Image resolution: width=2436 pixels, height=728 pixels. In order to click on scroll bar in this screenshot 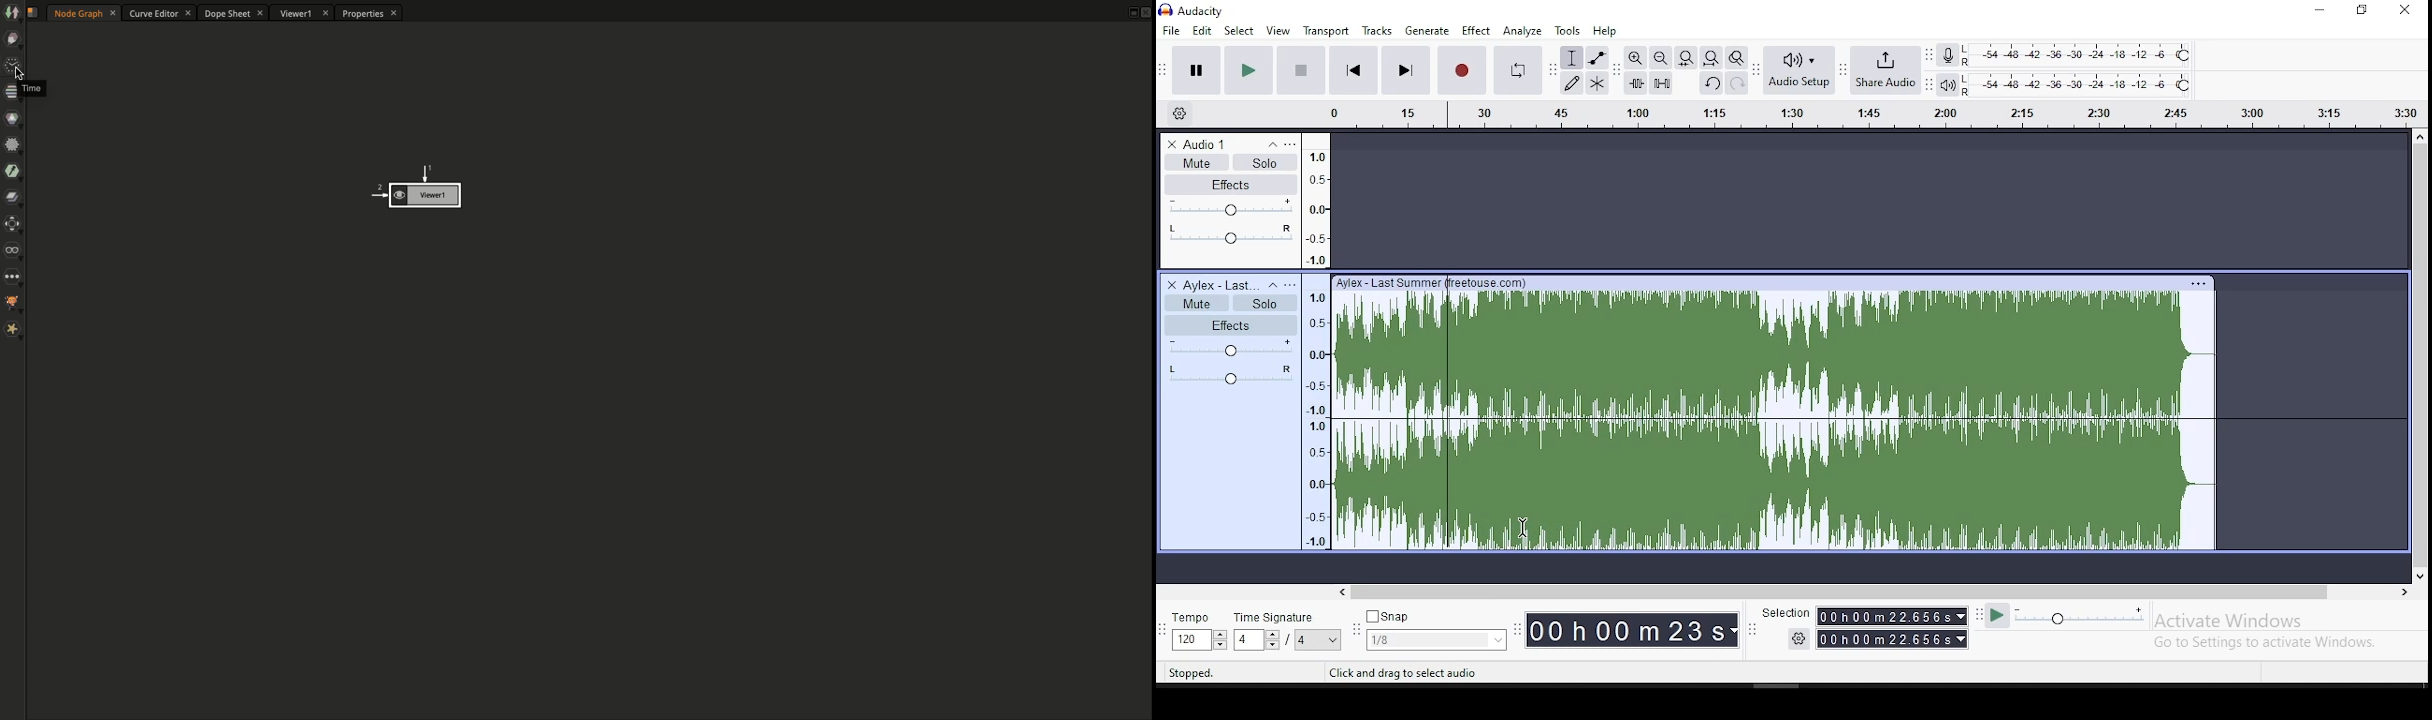, I will do `click(2420, 356)`.